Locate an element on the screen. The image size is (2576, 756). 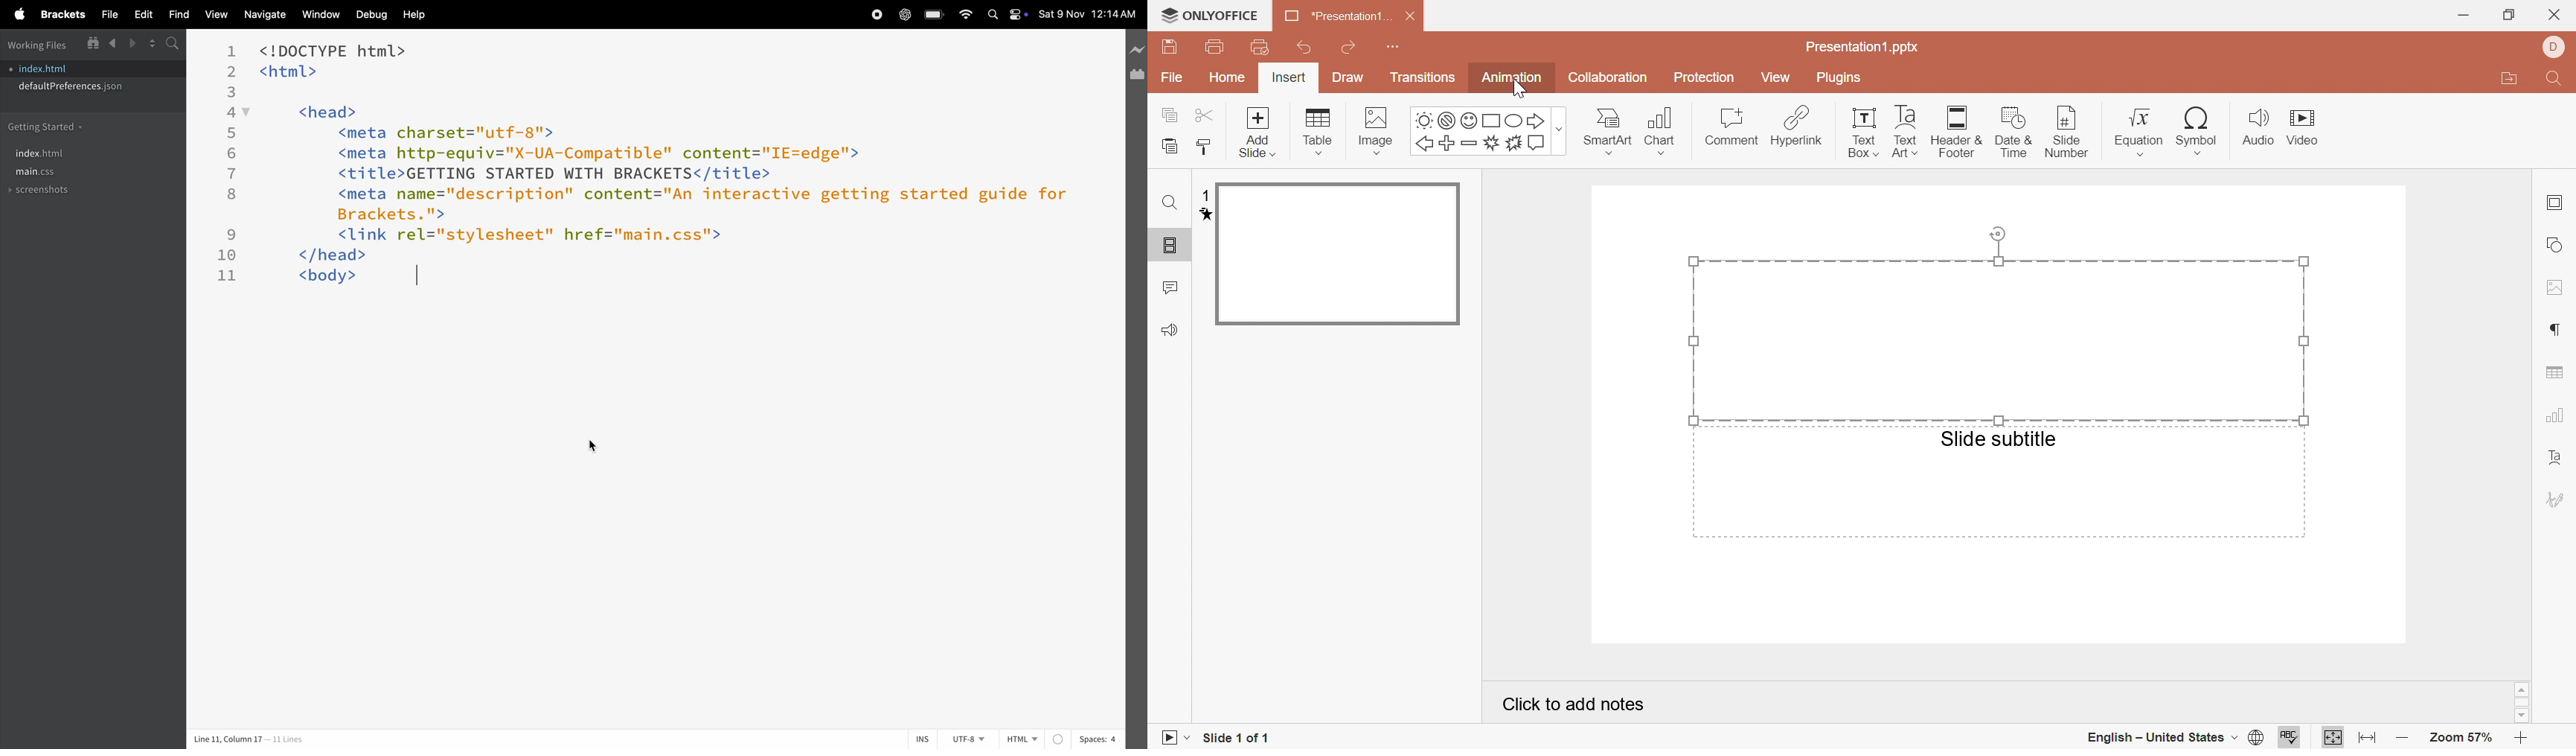
search is located at coordinates (175, 43).